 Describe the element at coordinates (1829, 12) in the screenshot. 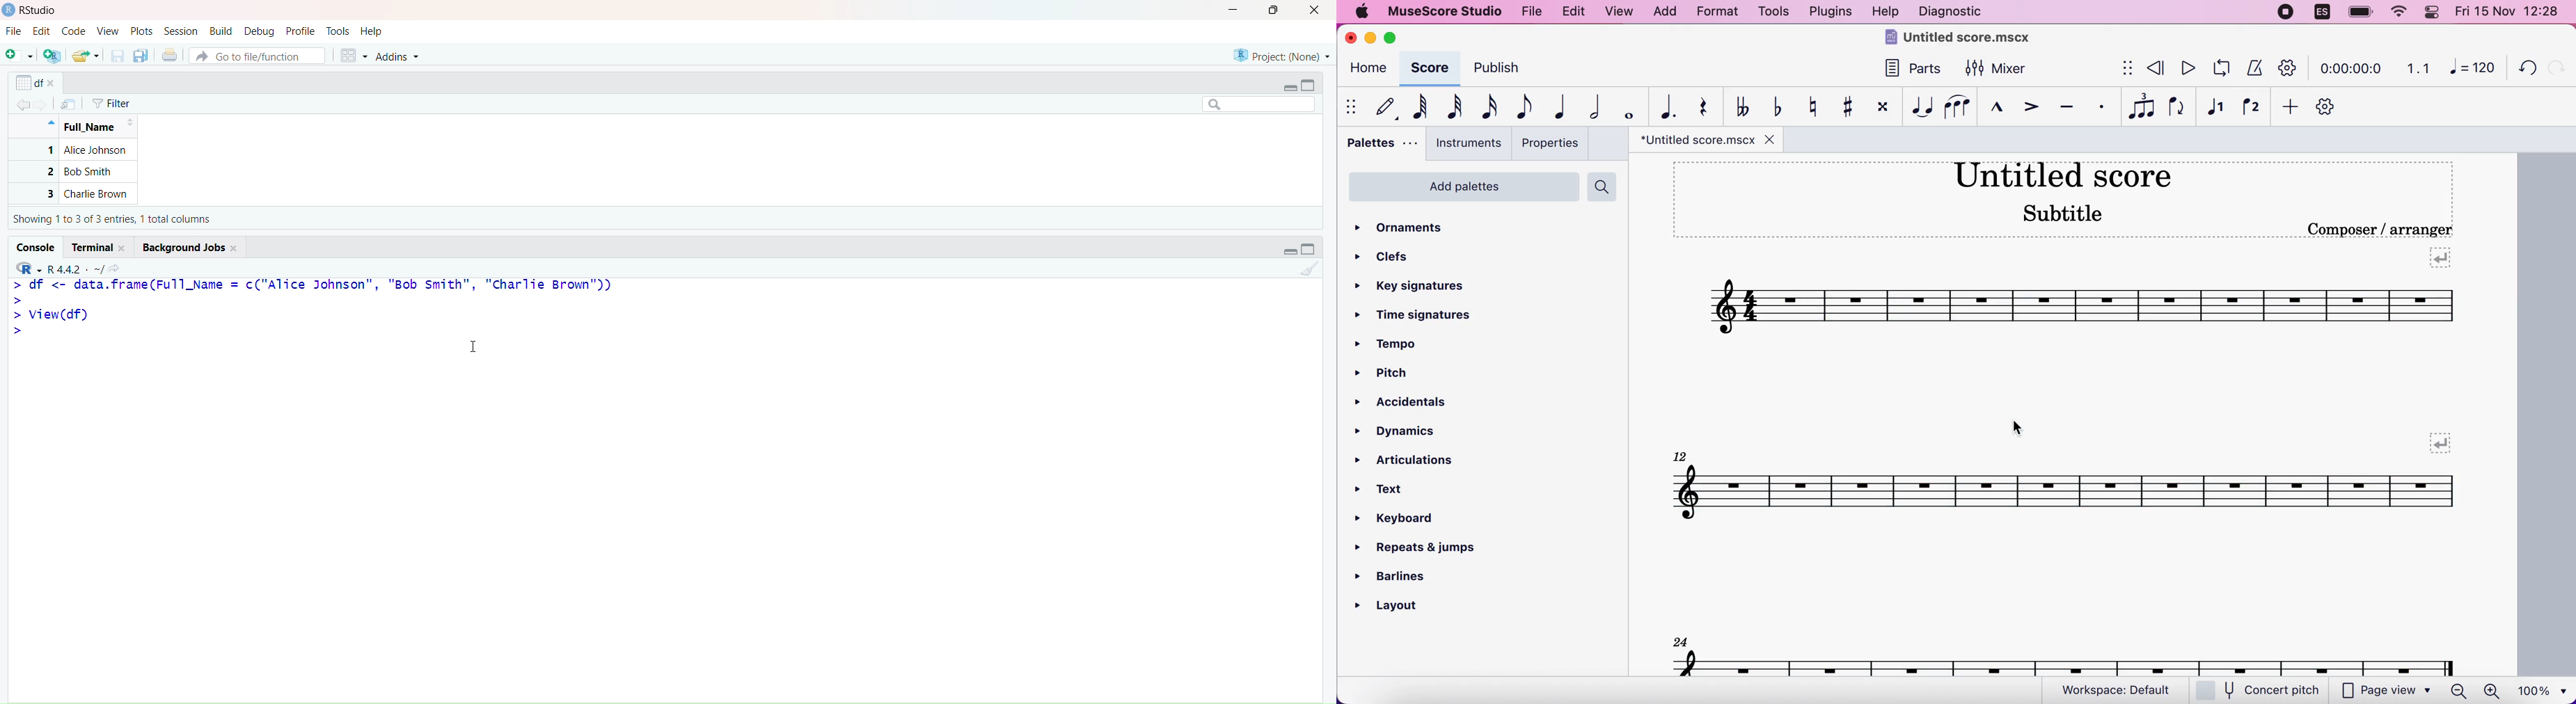

I see `plugins` at that location.